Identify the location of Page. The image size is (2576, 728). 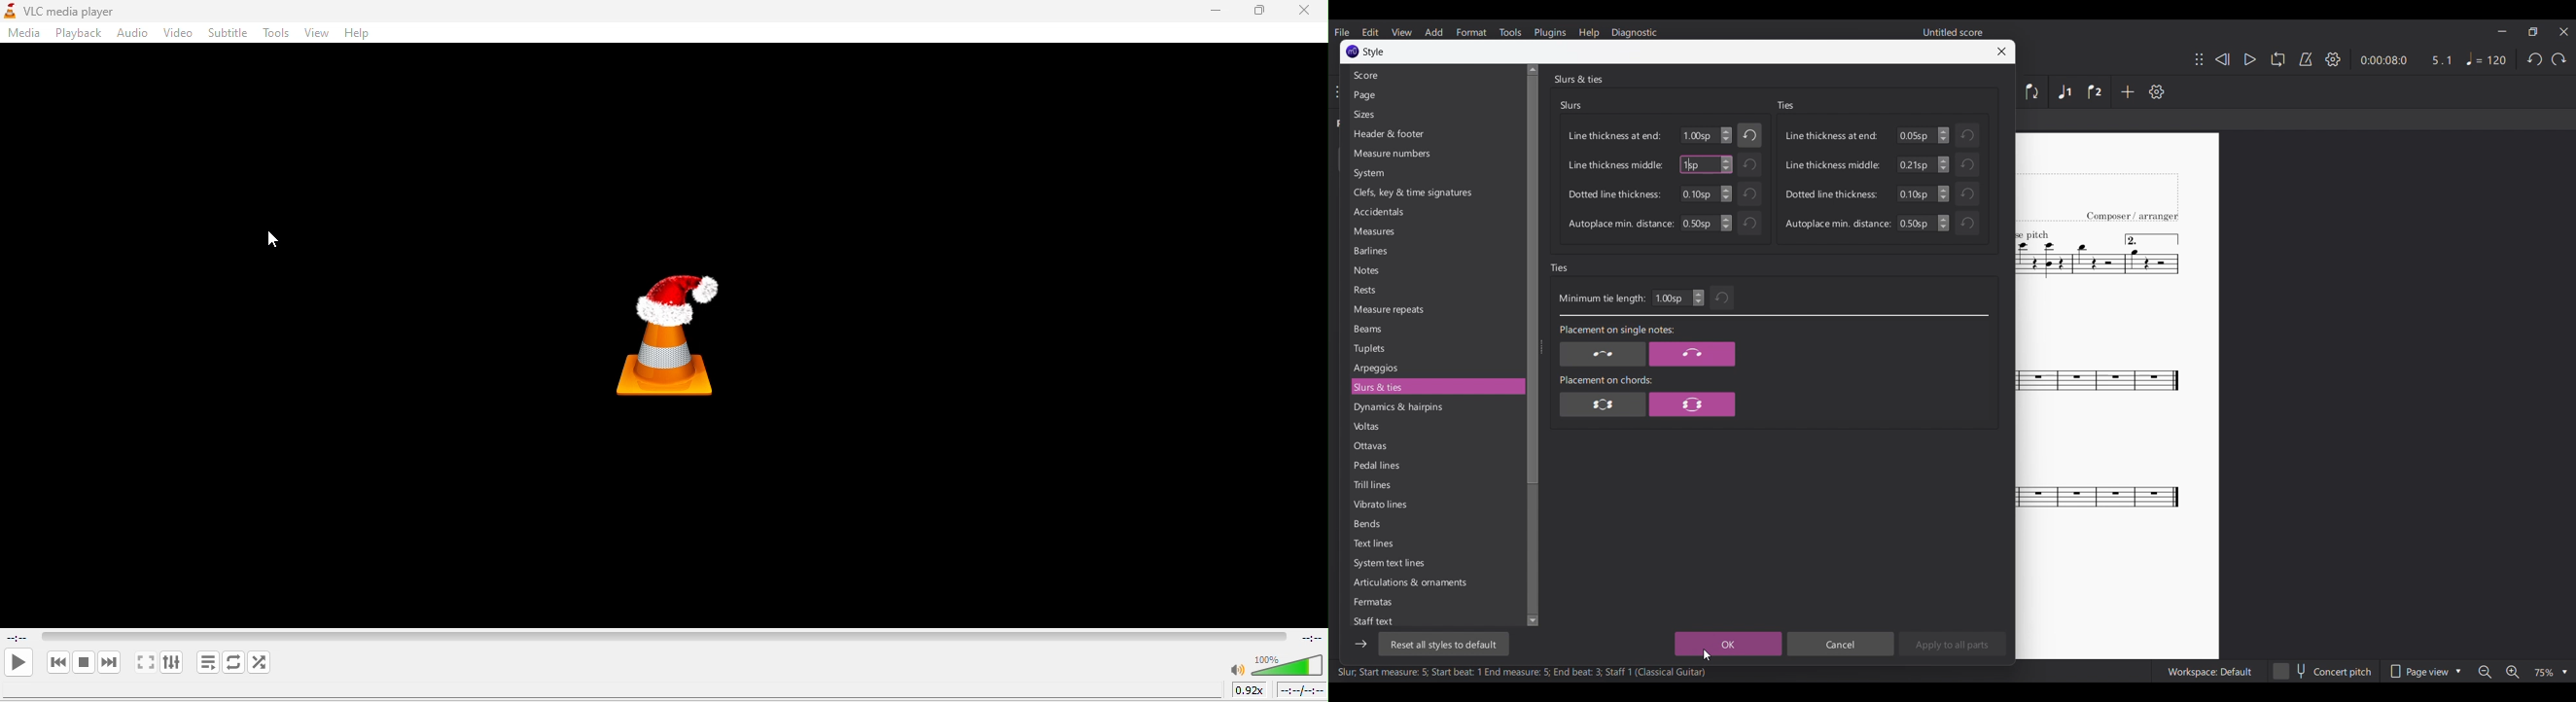
(1434, 96).